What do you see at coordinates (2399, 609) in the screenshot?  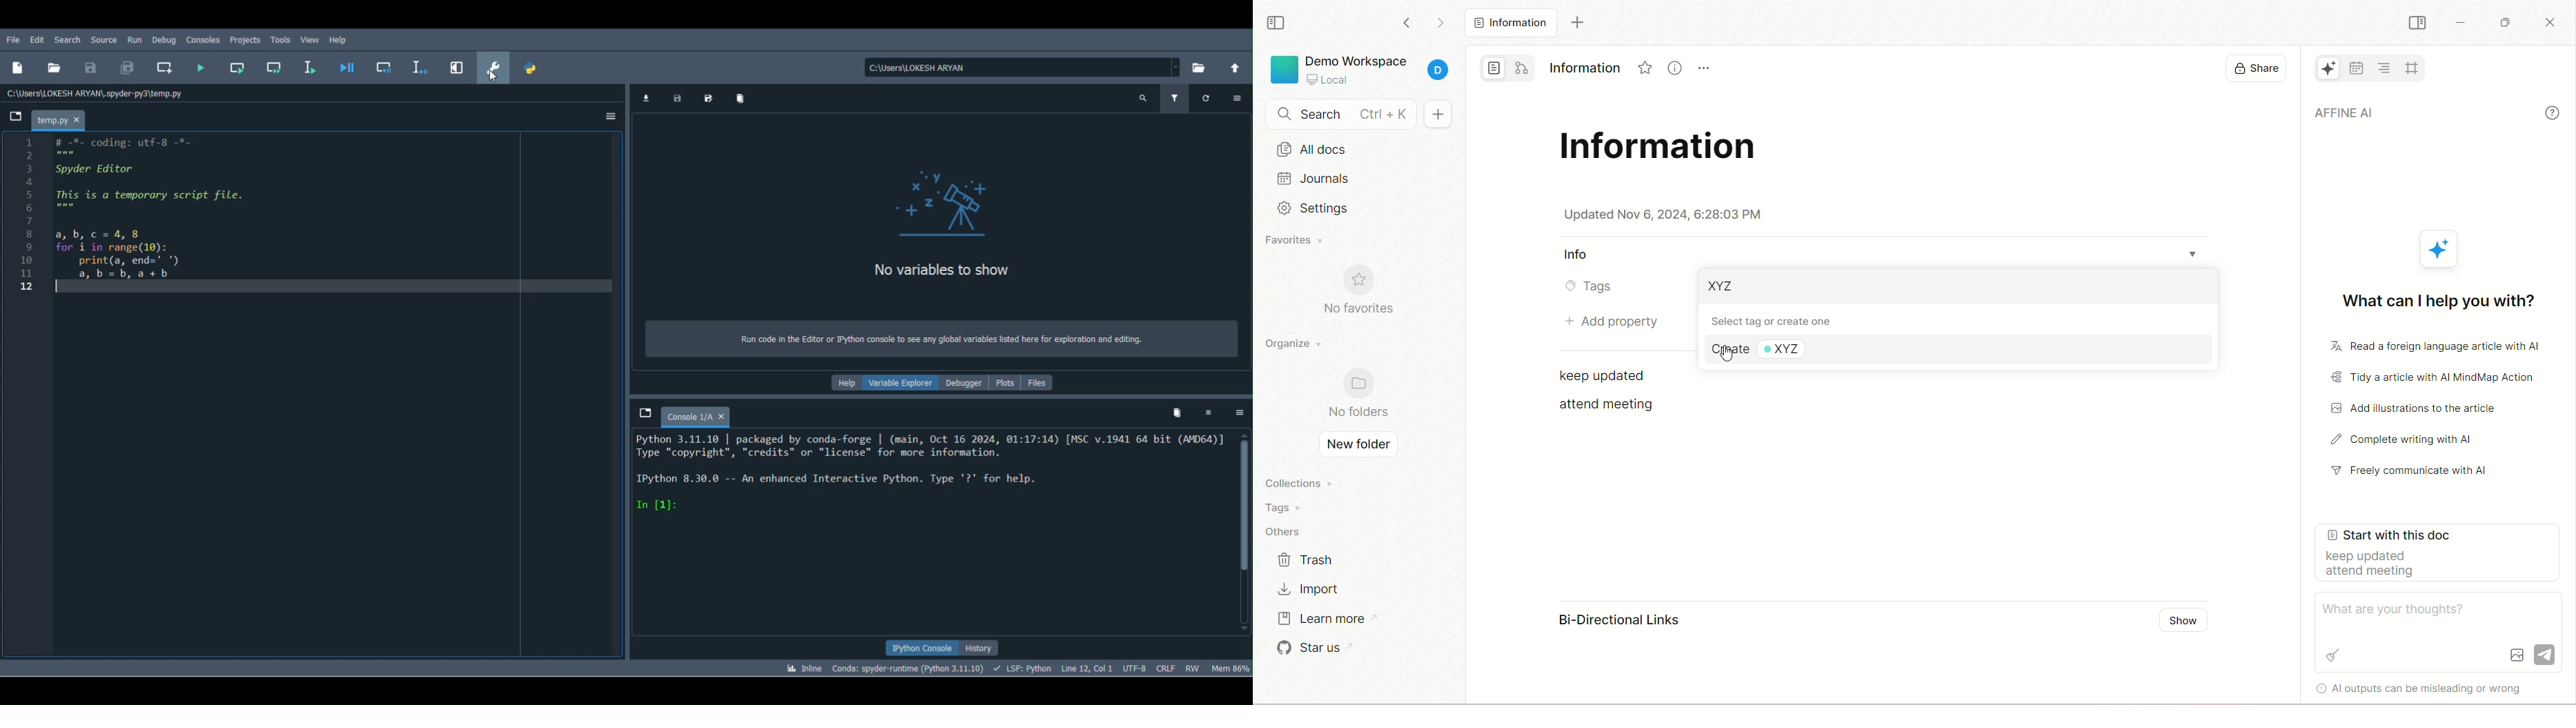 I see `What are your thoughts` at bounding box center [2399, 609].